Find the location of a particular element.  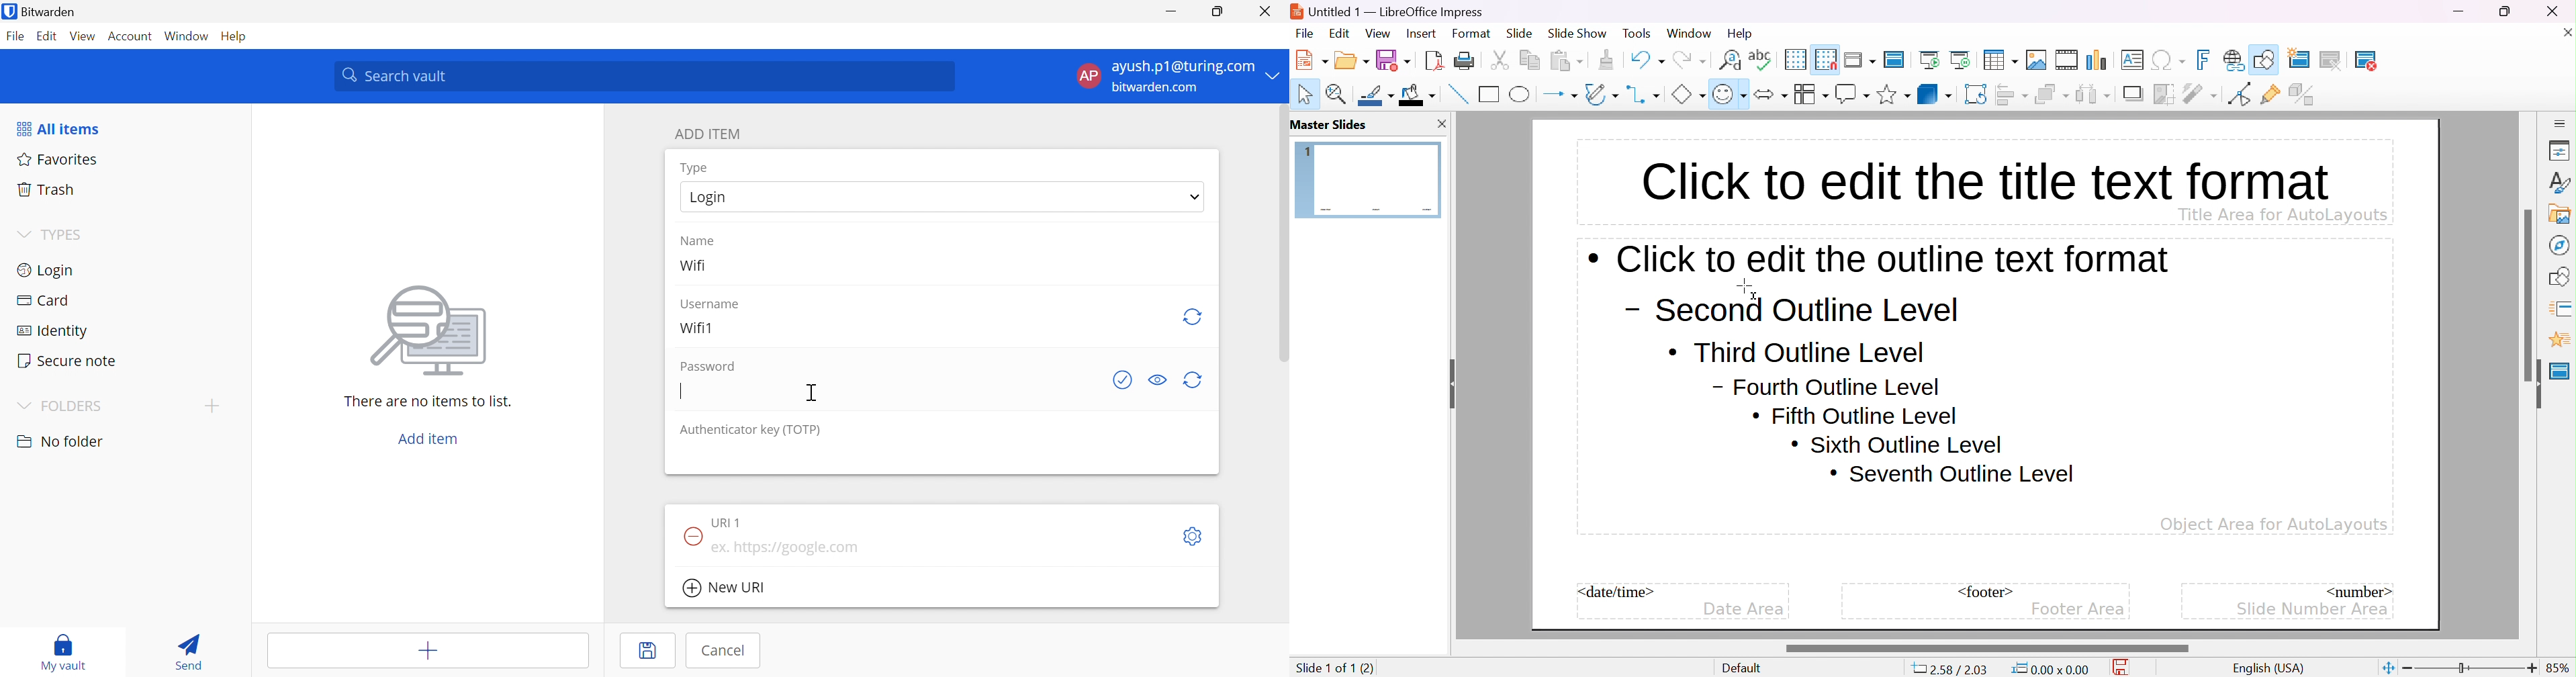

gallery is located at coordinates (2563, 214).